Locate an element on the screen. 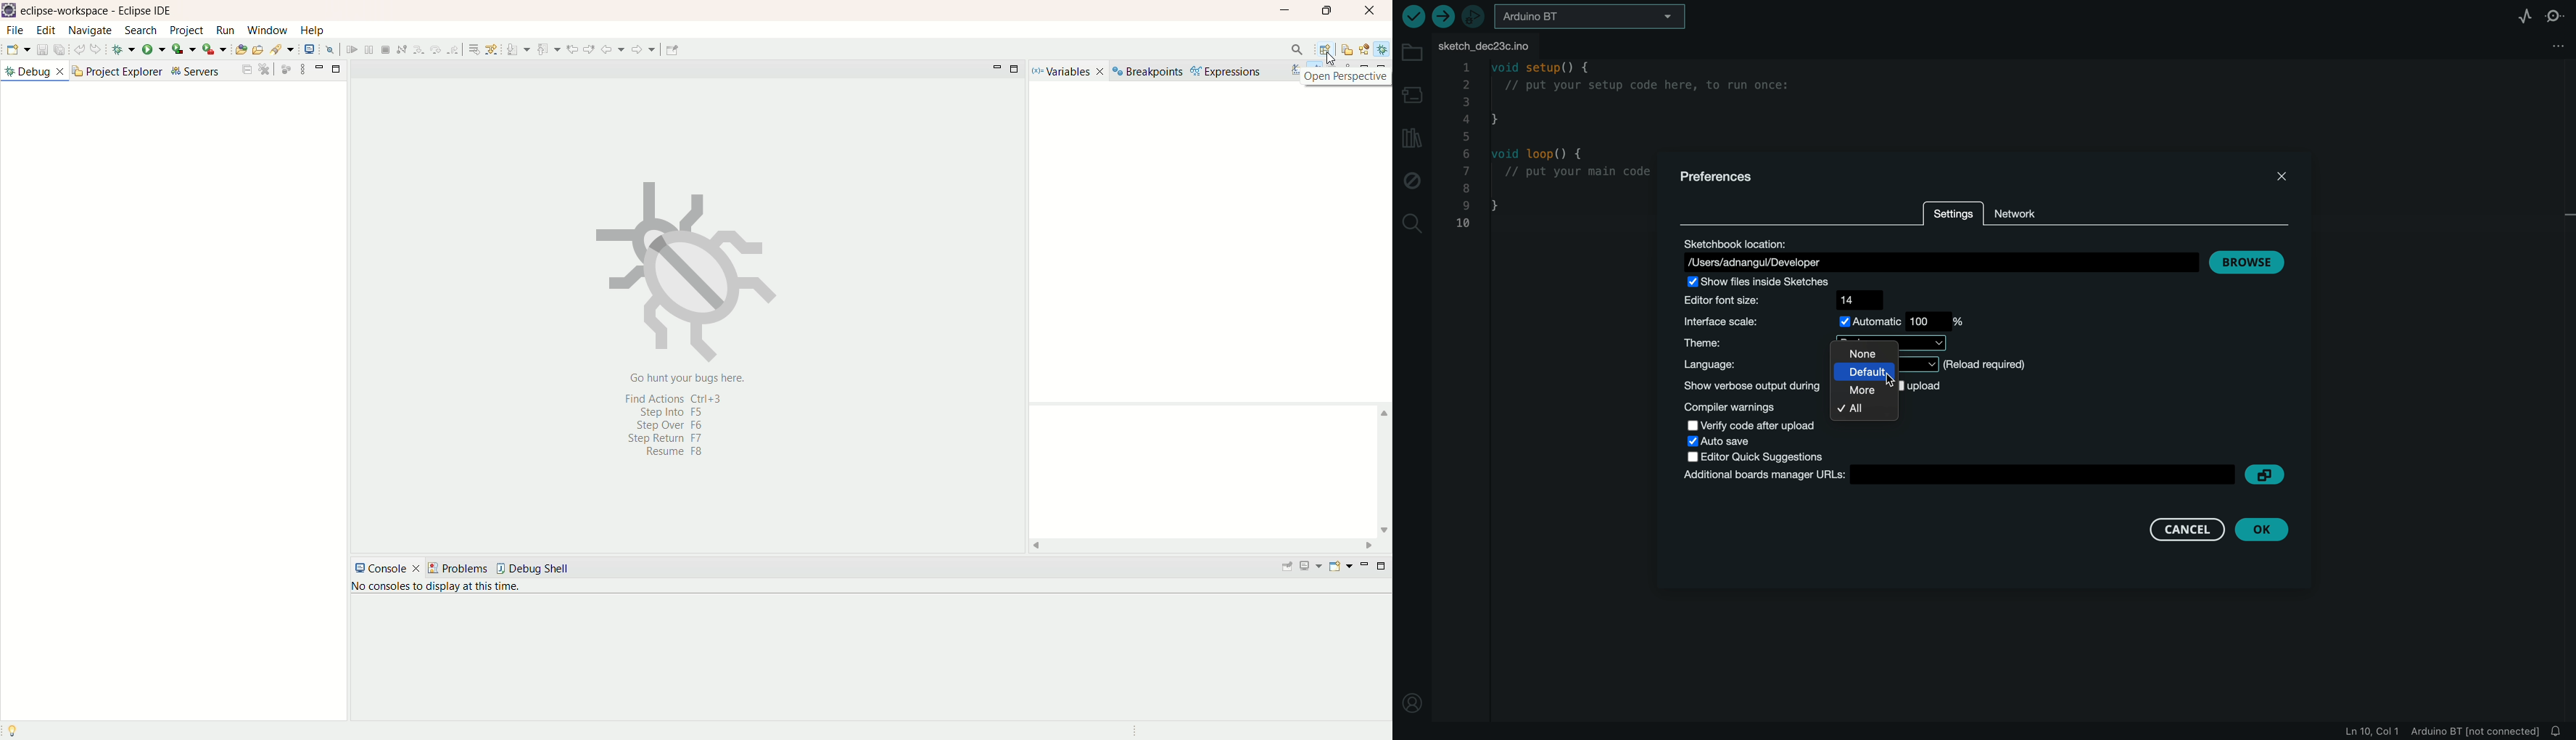 The width and height of the screenshot is (2576, 756). maximize is located at coordinates (336, 67).